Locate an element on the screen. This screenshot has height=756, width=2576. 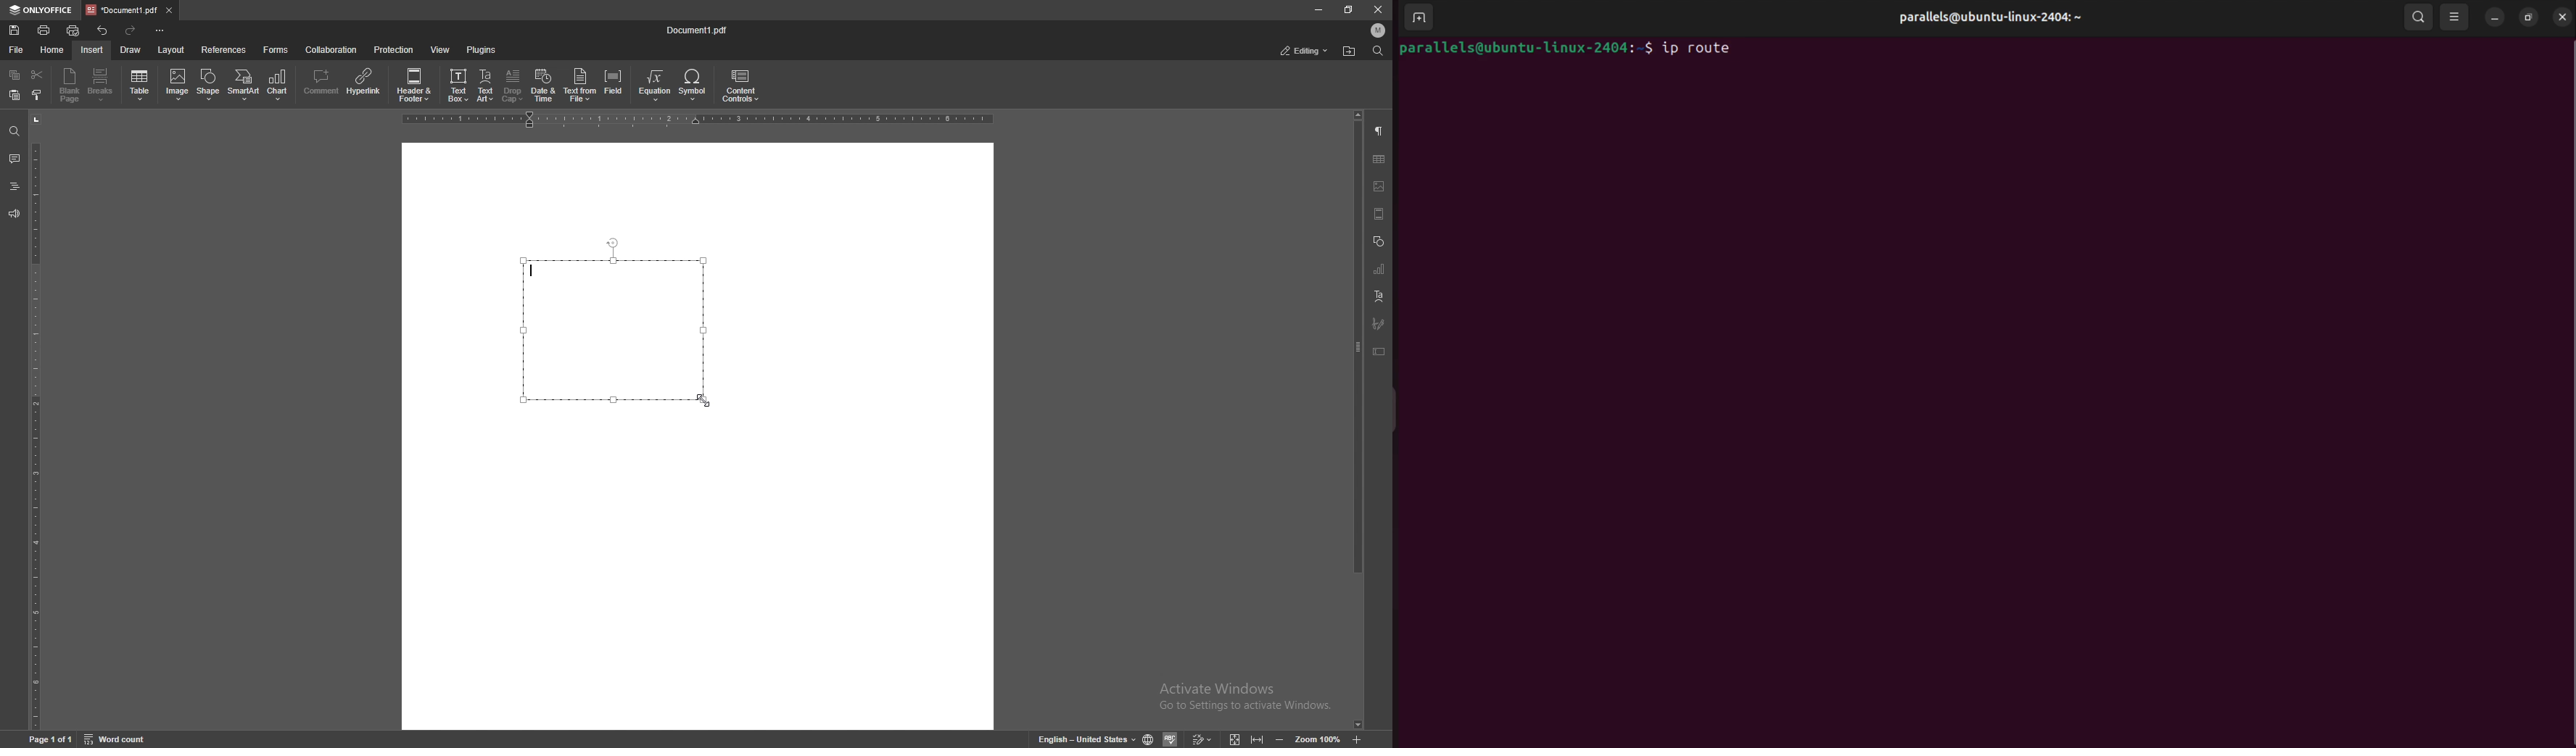
file is located at coordinates (16, 50).